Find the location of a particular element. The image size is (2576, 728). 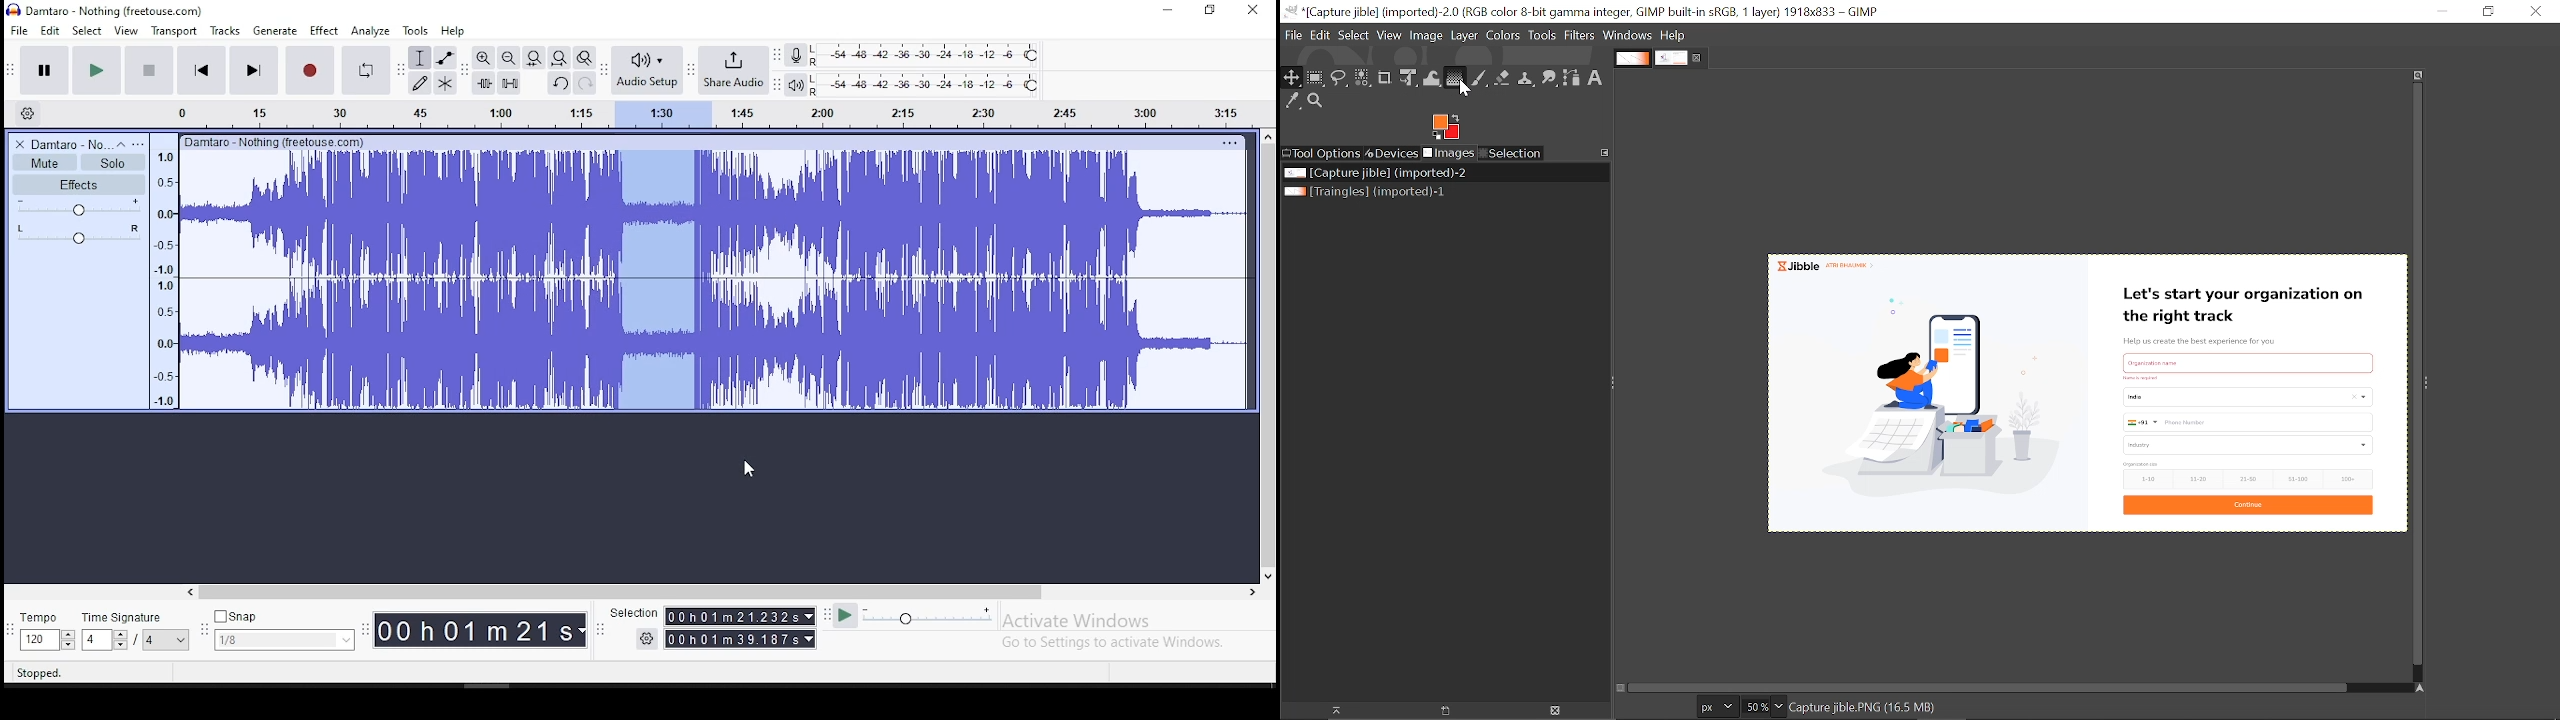

tracks is located at coordinates (227, 31).